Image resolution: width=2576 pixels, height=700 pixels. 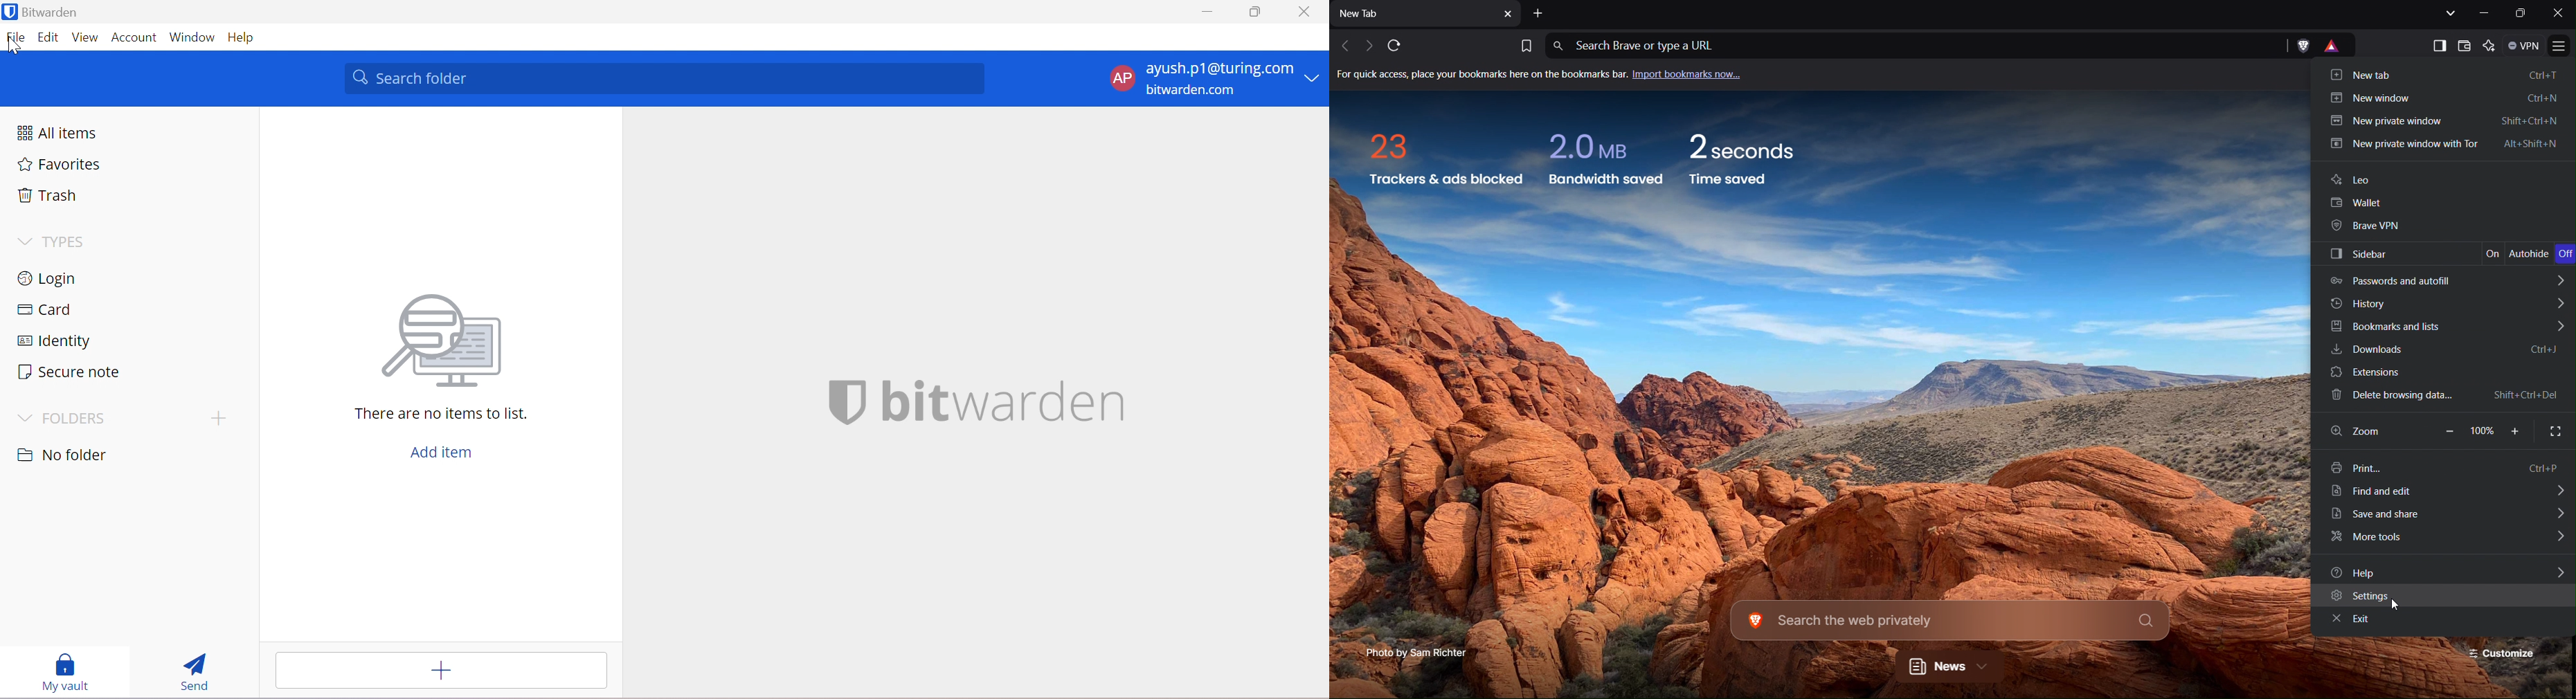 I want to click on Trash, so click(x=48, y=194).